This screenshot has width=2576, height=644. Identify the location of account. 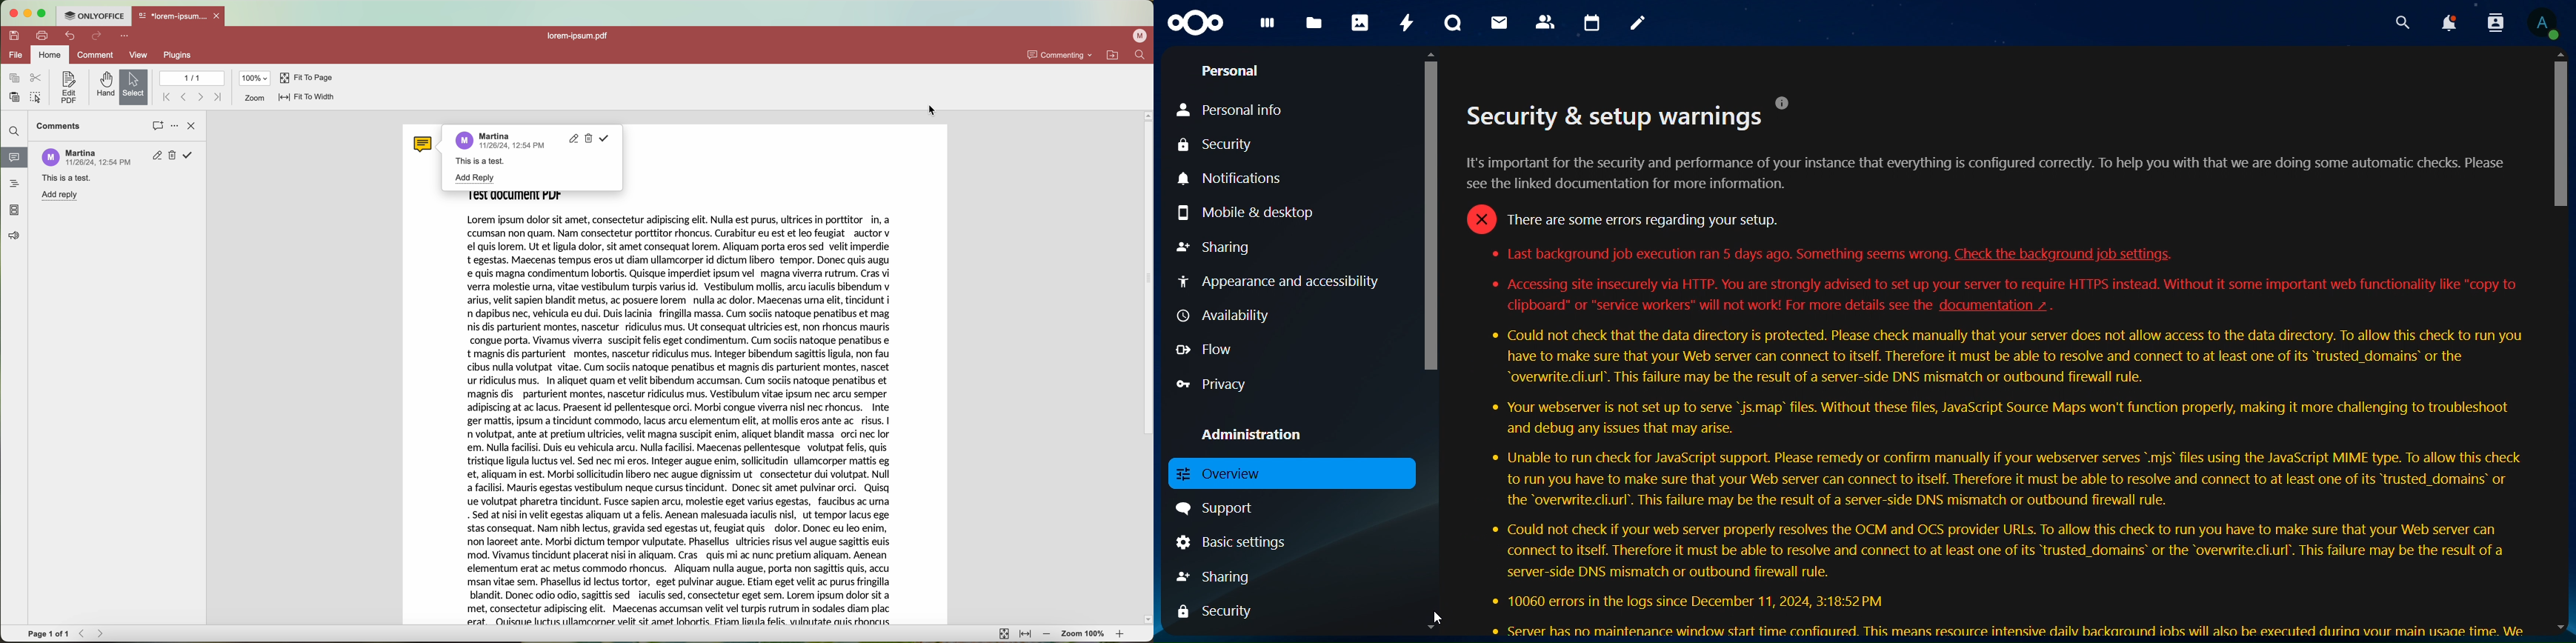
(2542, 23).